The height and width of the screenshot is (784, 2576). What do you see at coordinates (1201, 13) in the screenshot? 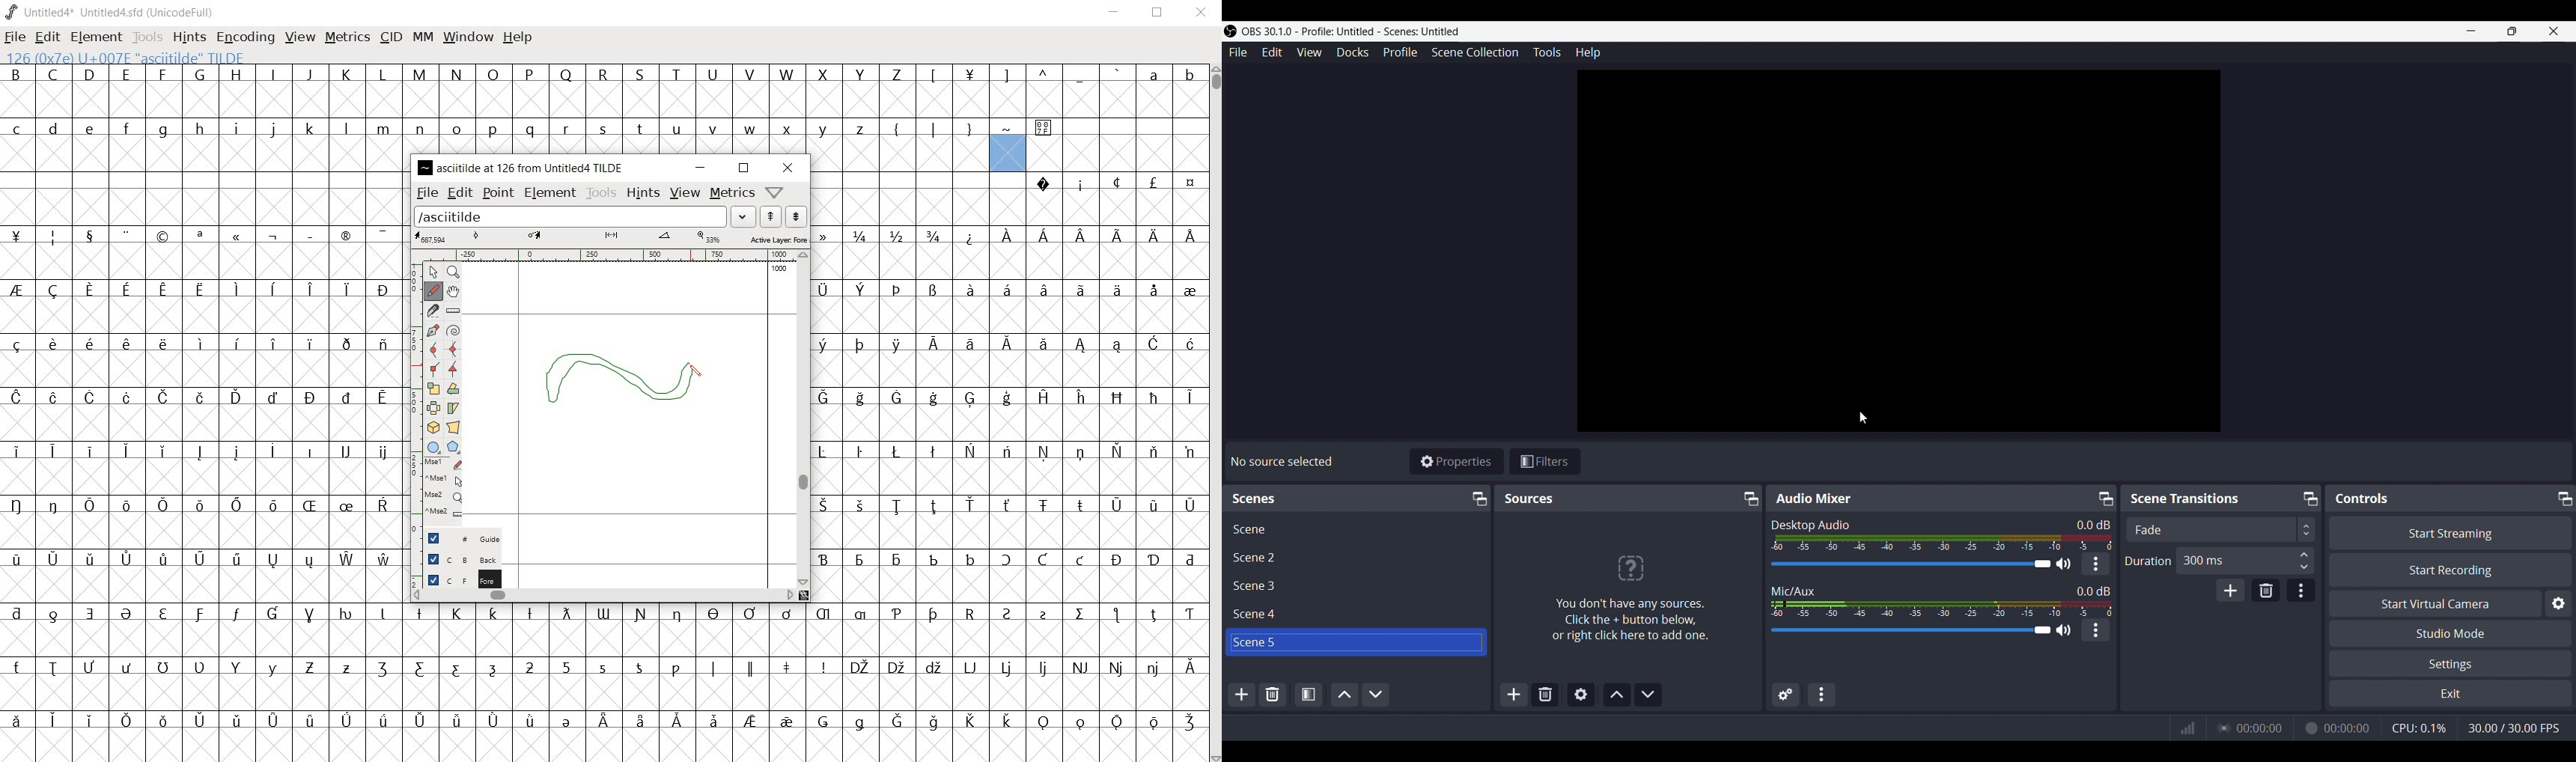
I see `CLOSE` at bounding box center [1201, 13].